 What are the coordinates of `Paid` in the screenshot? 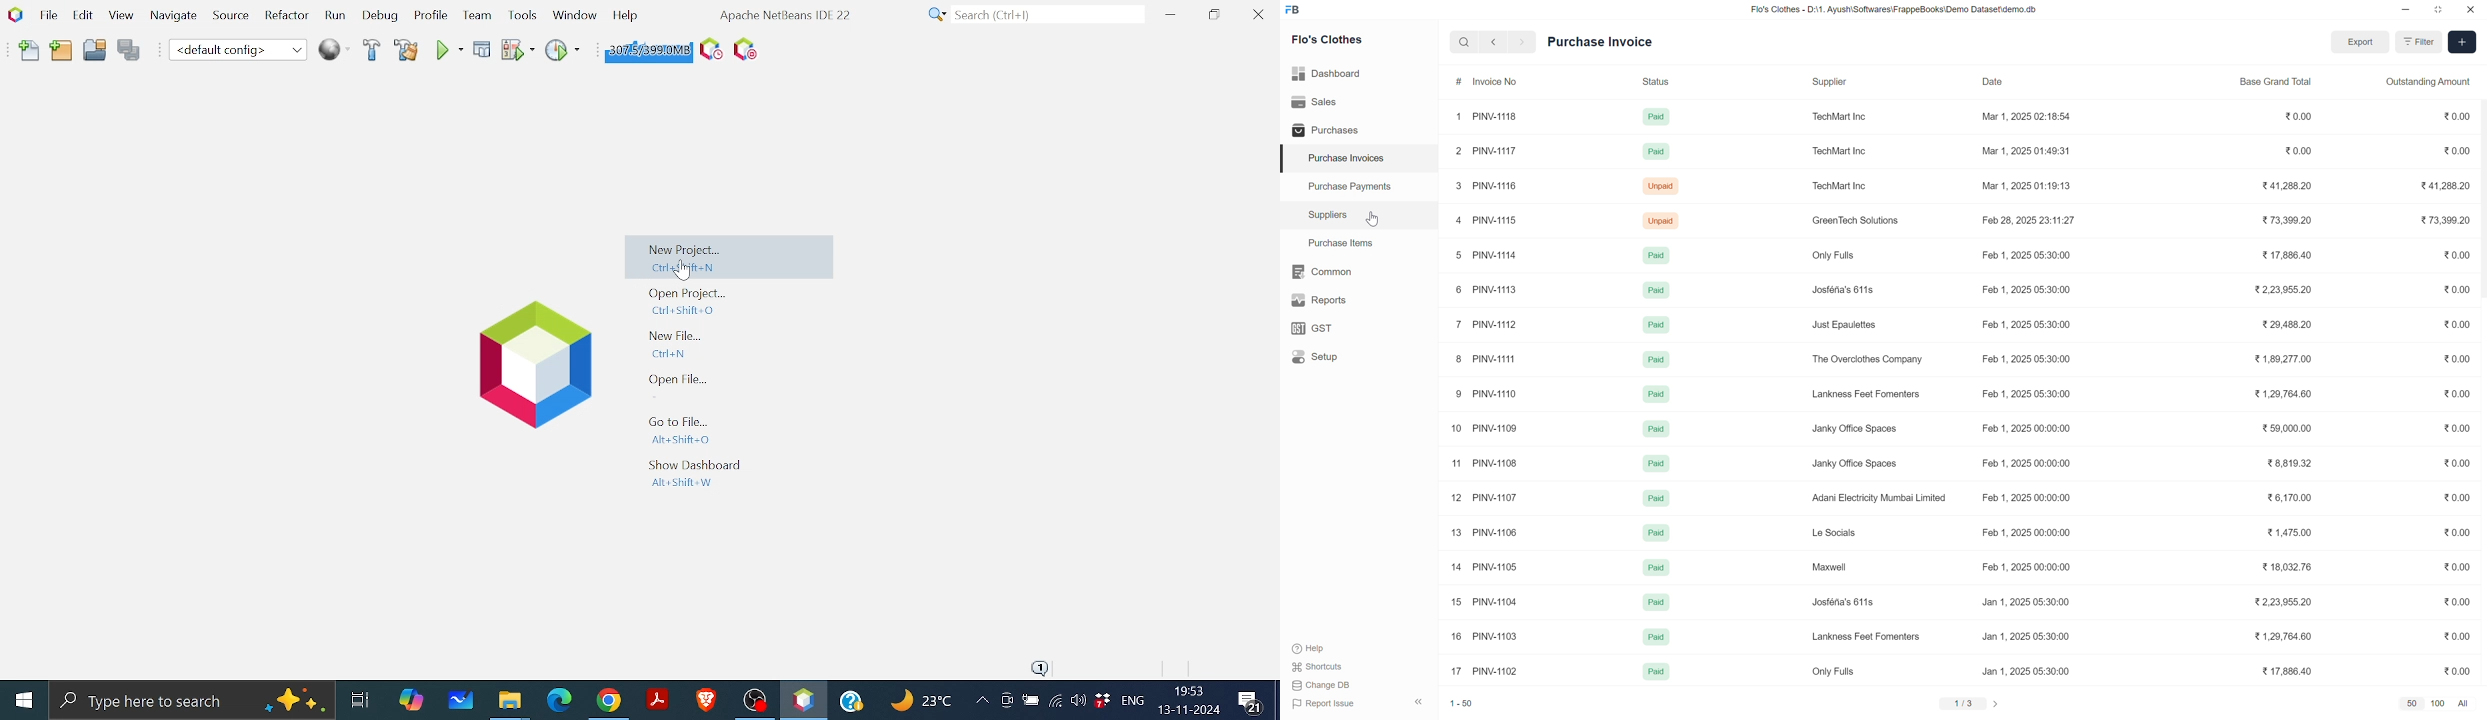 It's located at (1656, 461).